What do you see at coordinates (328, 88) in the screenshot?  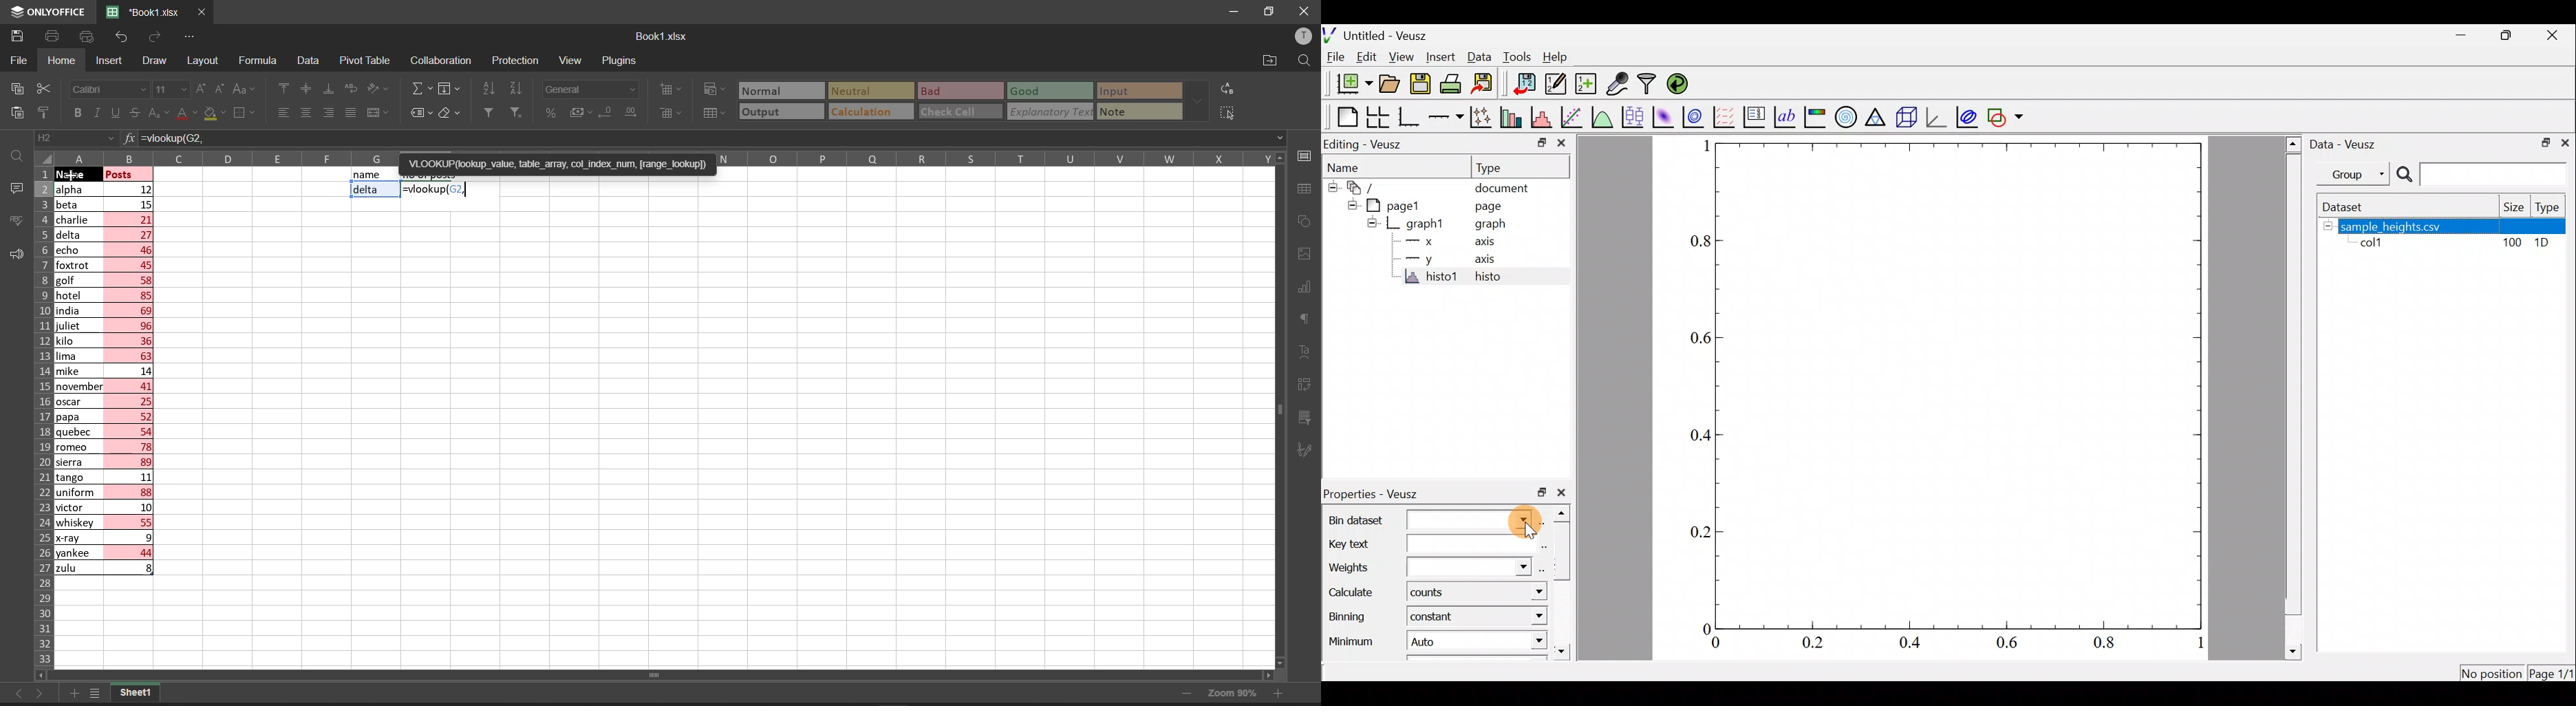 I see `align bottom` at bounding box center [328, 88].